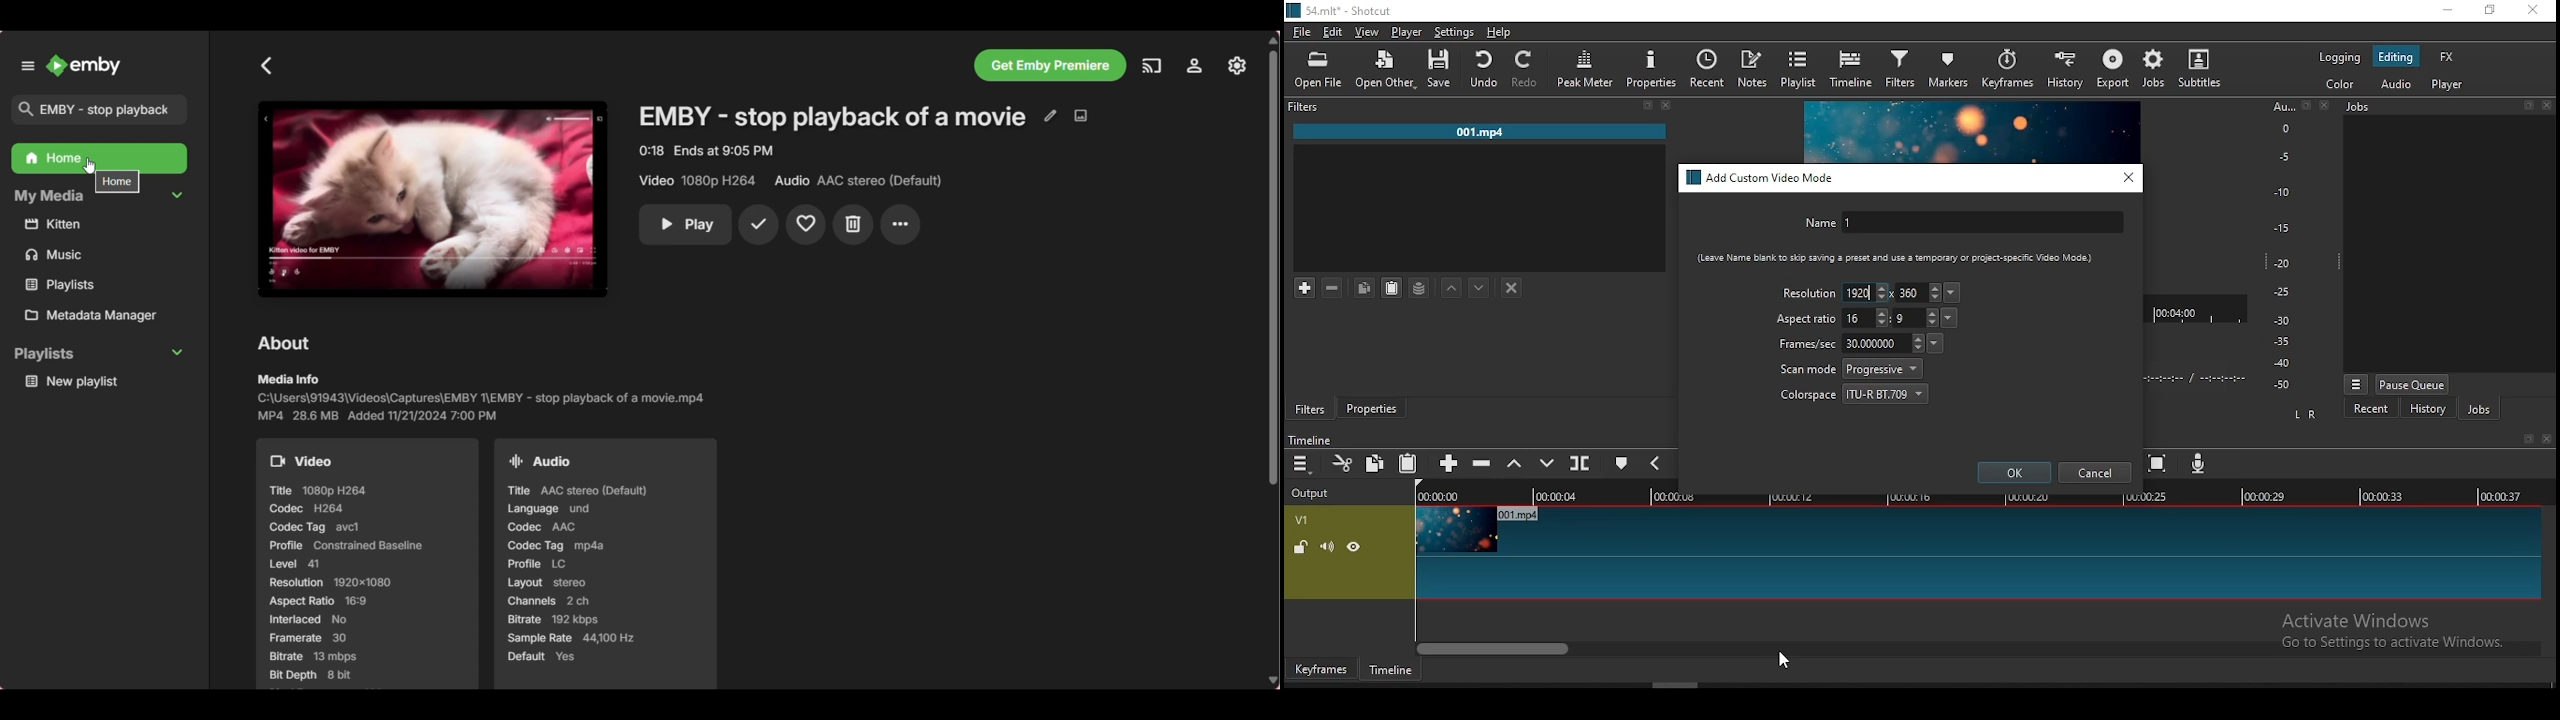  I want to click on add filter, so click(1305, 289).